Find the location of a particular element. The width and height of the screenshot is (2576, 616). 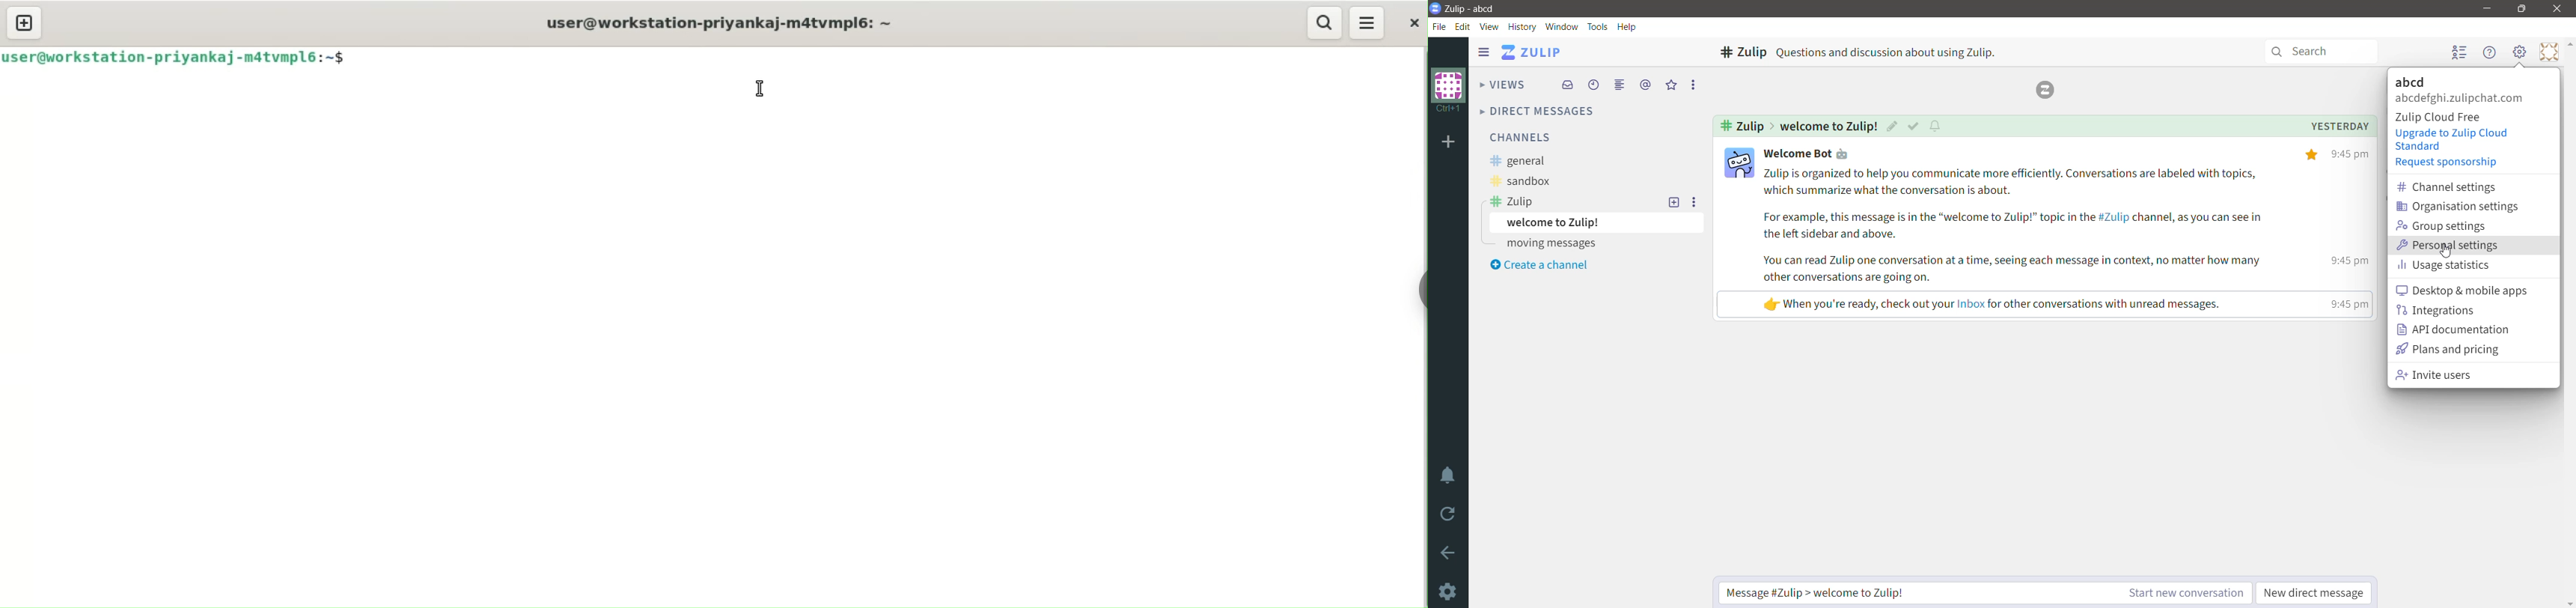

menu is located at coordinates (1368, 23).